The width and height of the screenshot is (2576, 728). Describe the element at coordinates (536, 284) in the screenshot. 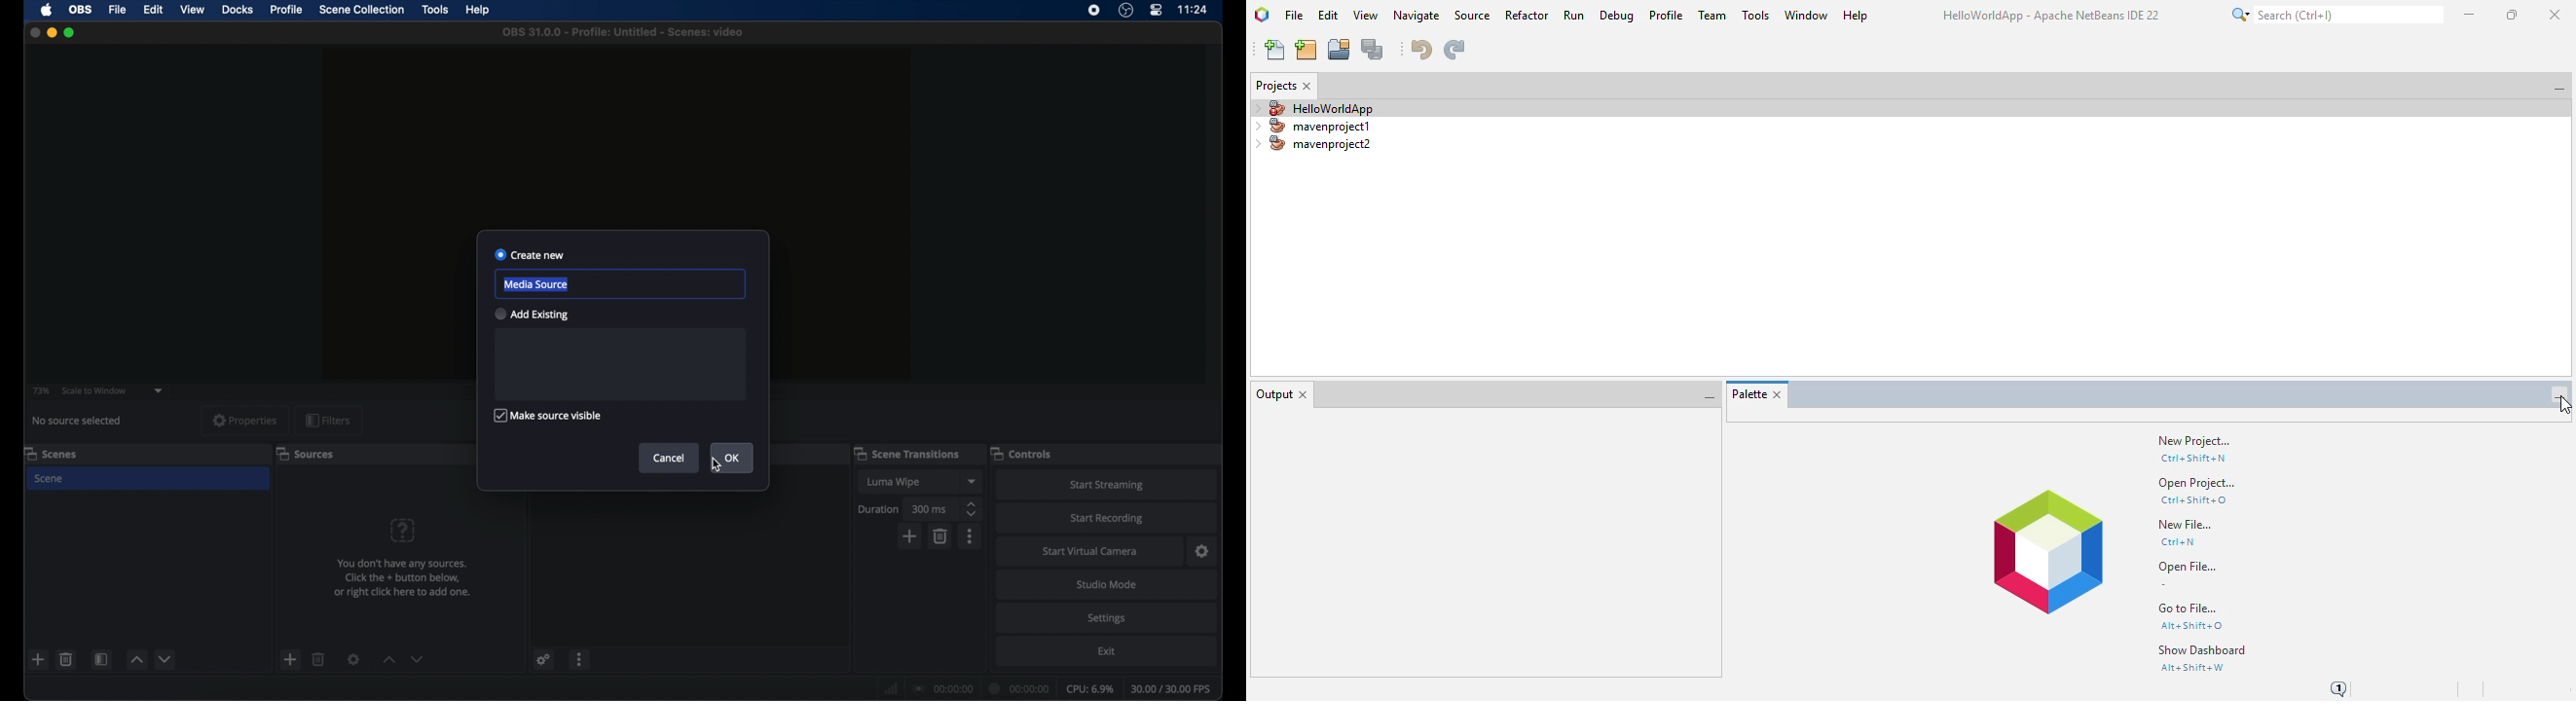

I see `media source` at that location.